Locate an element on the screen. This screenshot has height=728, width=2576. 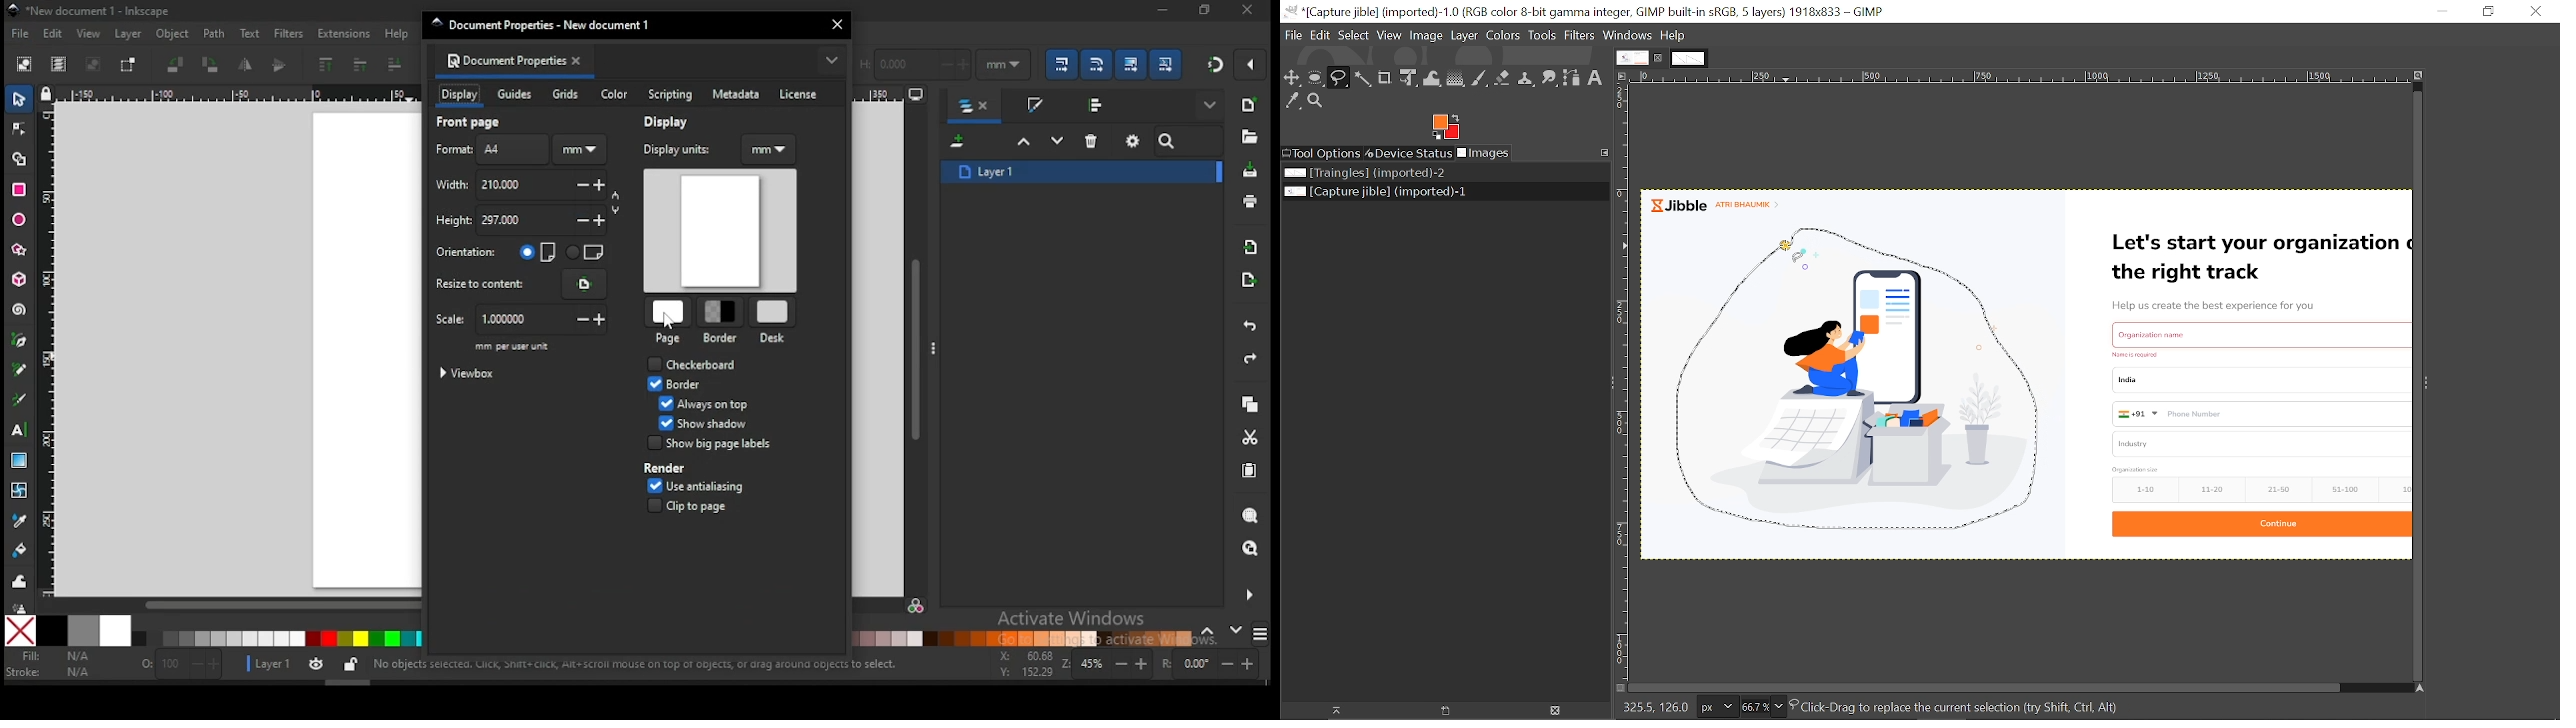
redo is located at coordinates (1248, 360).